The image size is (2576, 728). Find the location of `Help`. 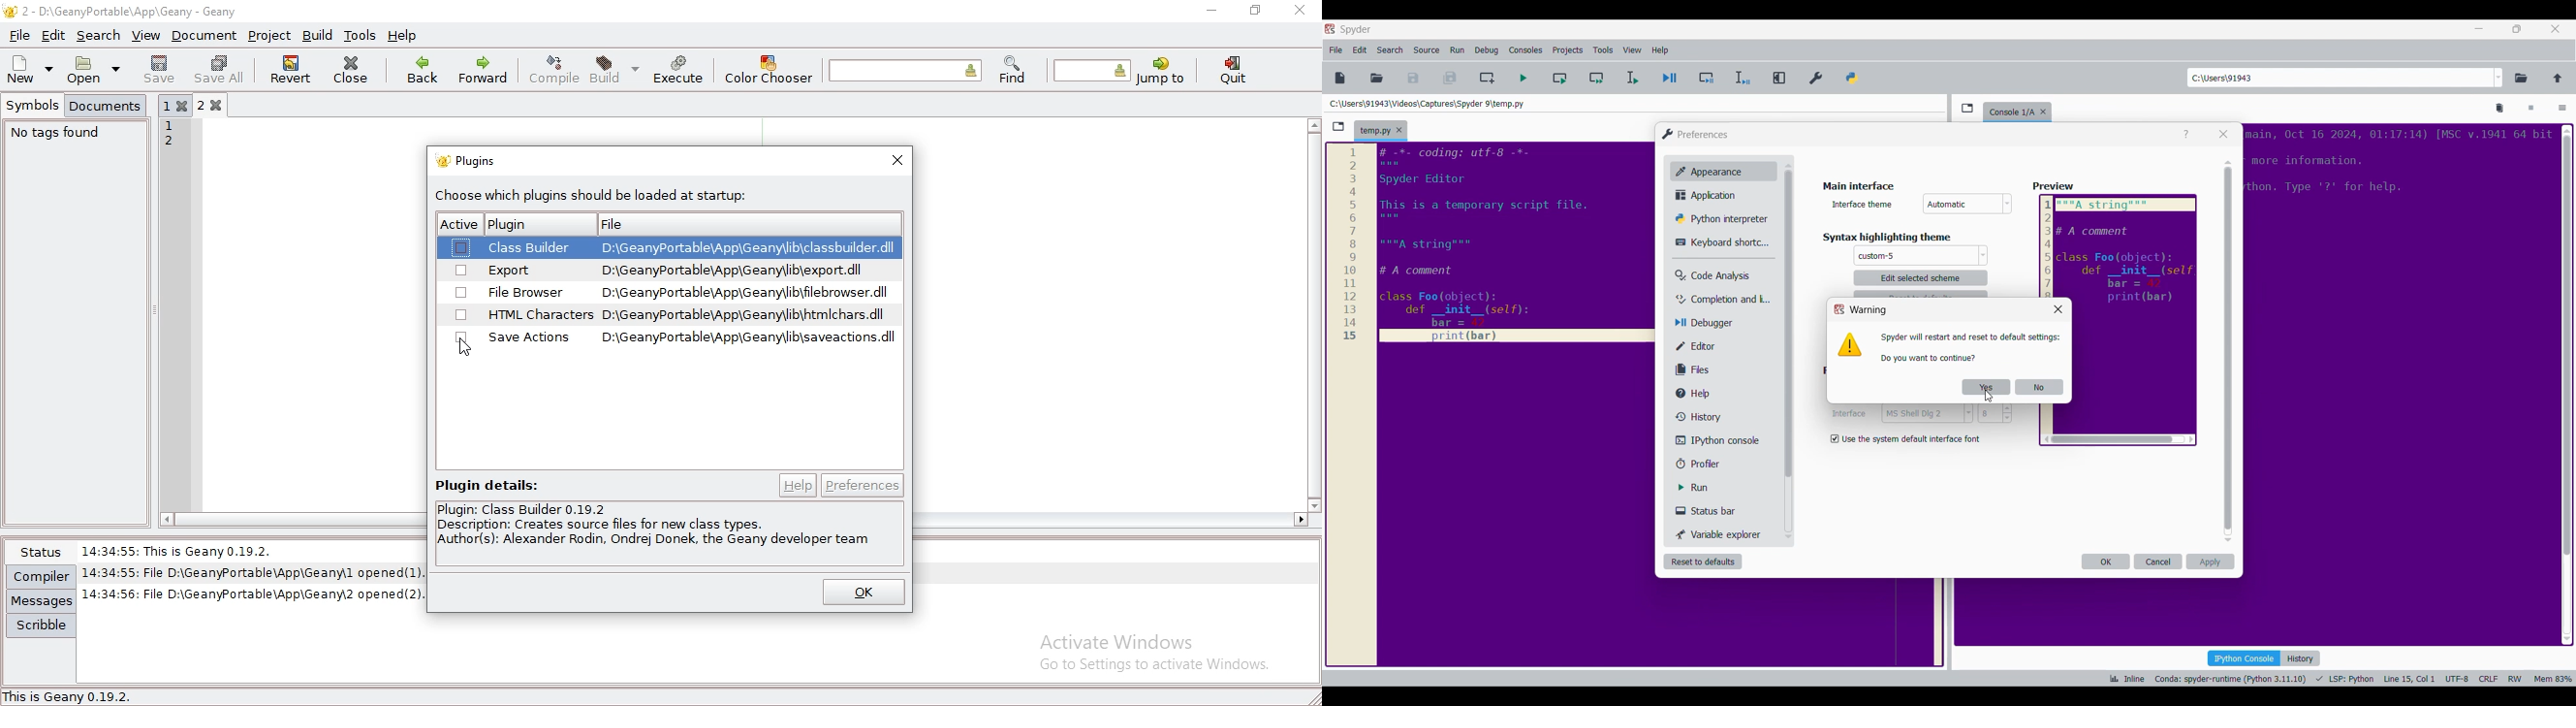

Help is located at coordinates (1723, 394).